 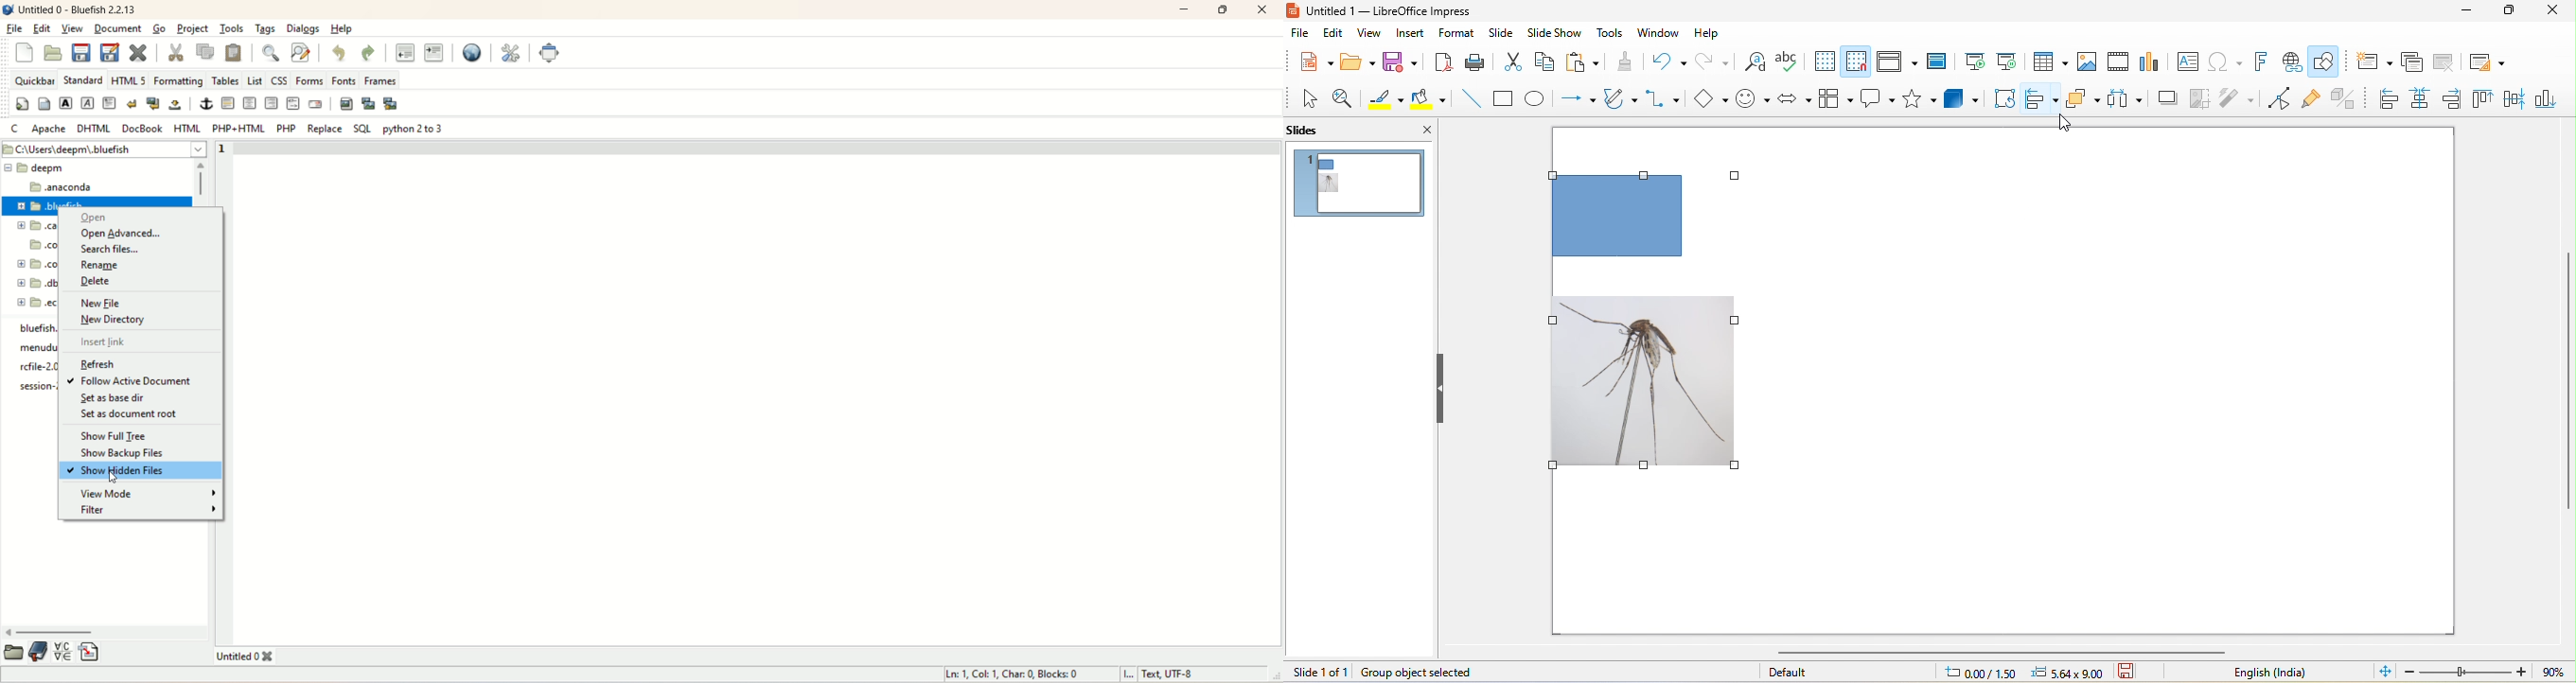 I want to click on left, so click(x=2388, y=100).